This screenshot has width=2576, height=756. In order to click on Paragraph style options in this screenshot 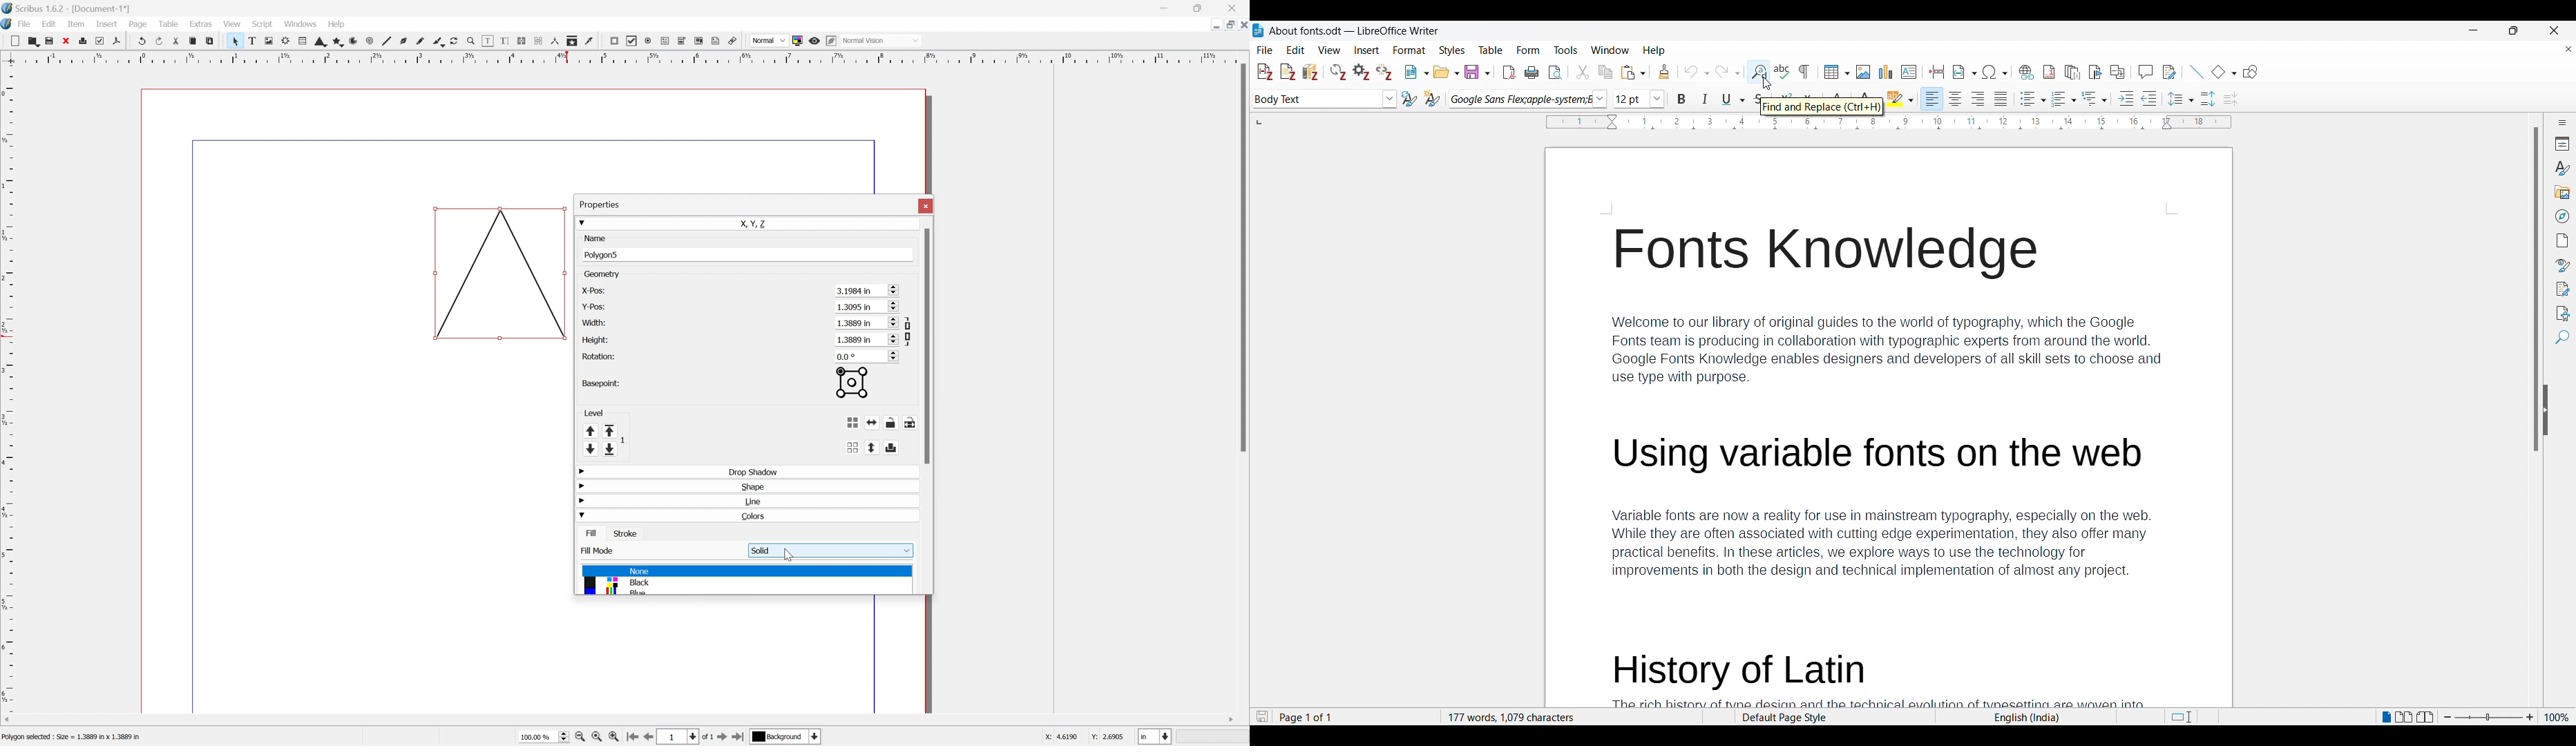, I will do `click(1389, 99)`.